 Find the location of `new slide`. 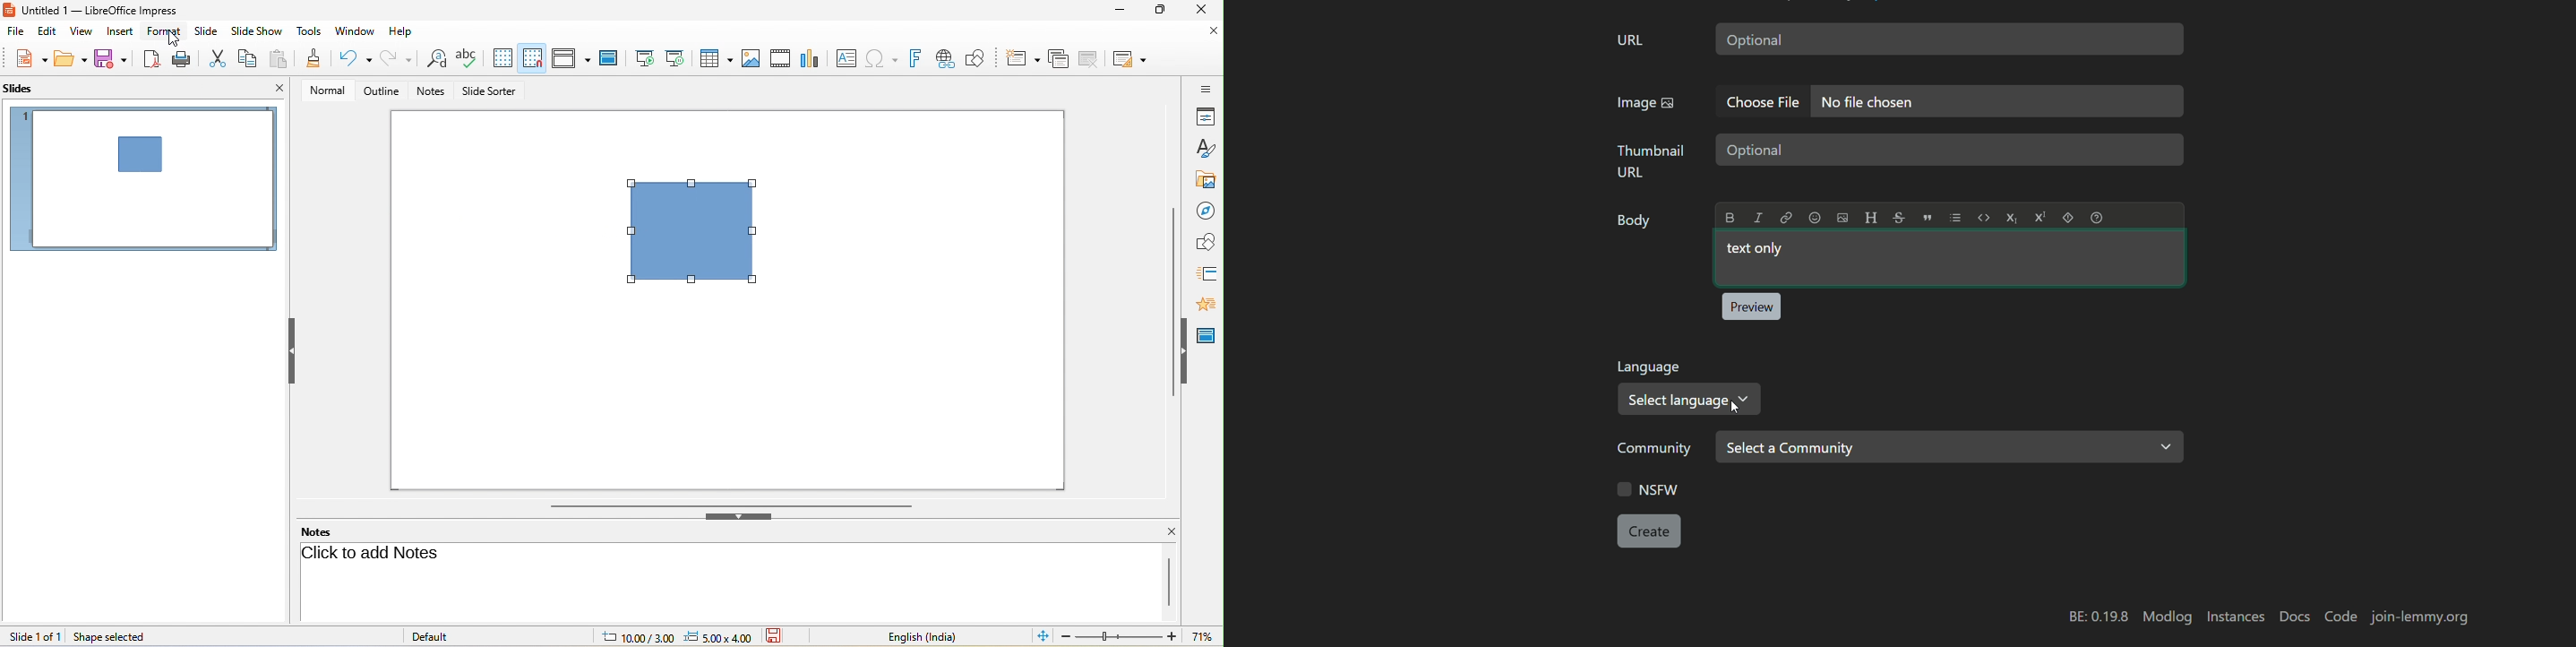

new slide is located at coordinates (1023, 59).